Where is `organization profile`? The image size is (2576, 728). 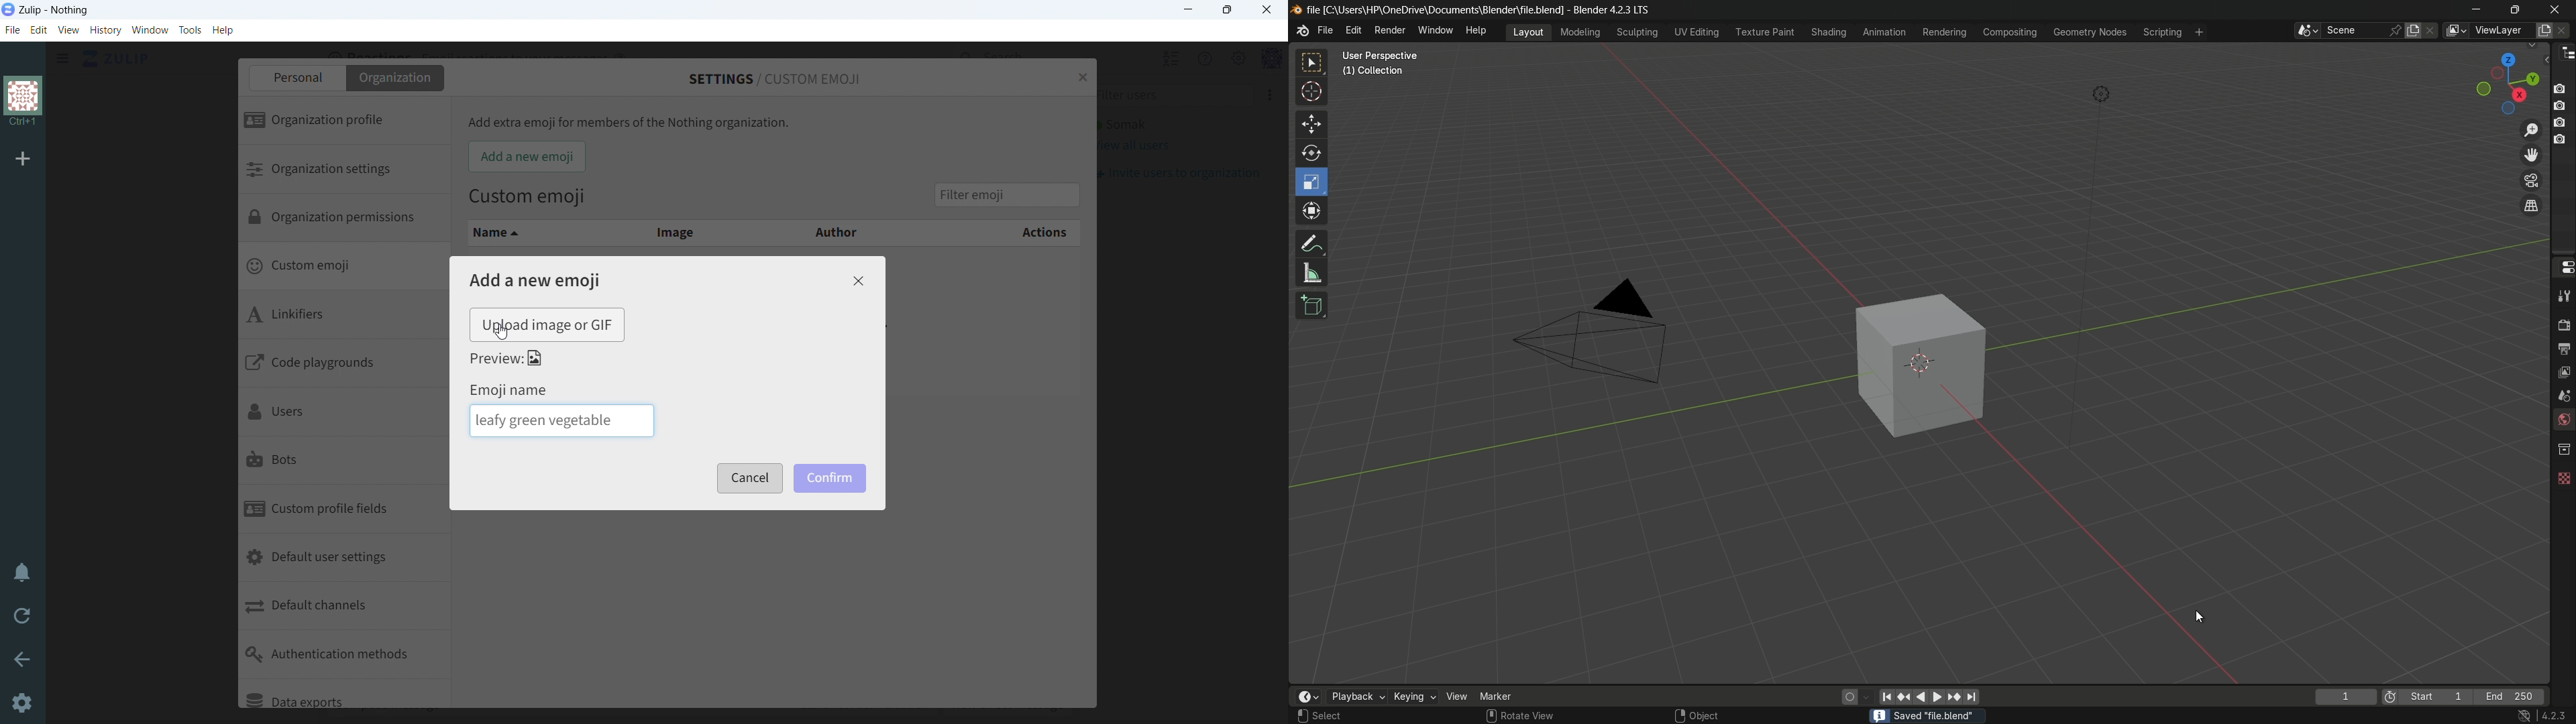 organization profile is located at coordinates (343, 121).